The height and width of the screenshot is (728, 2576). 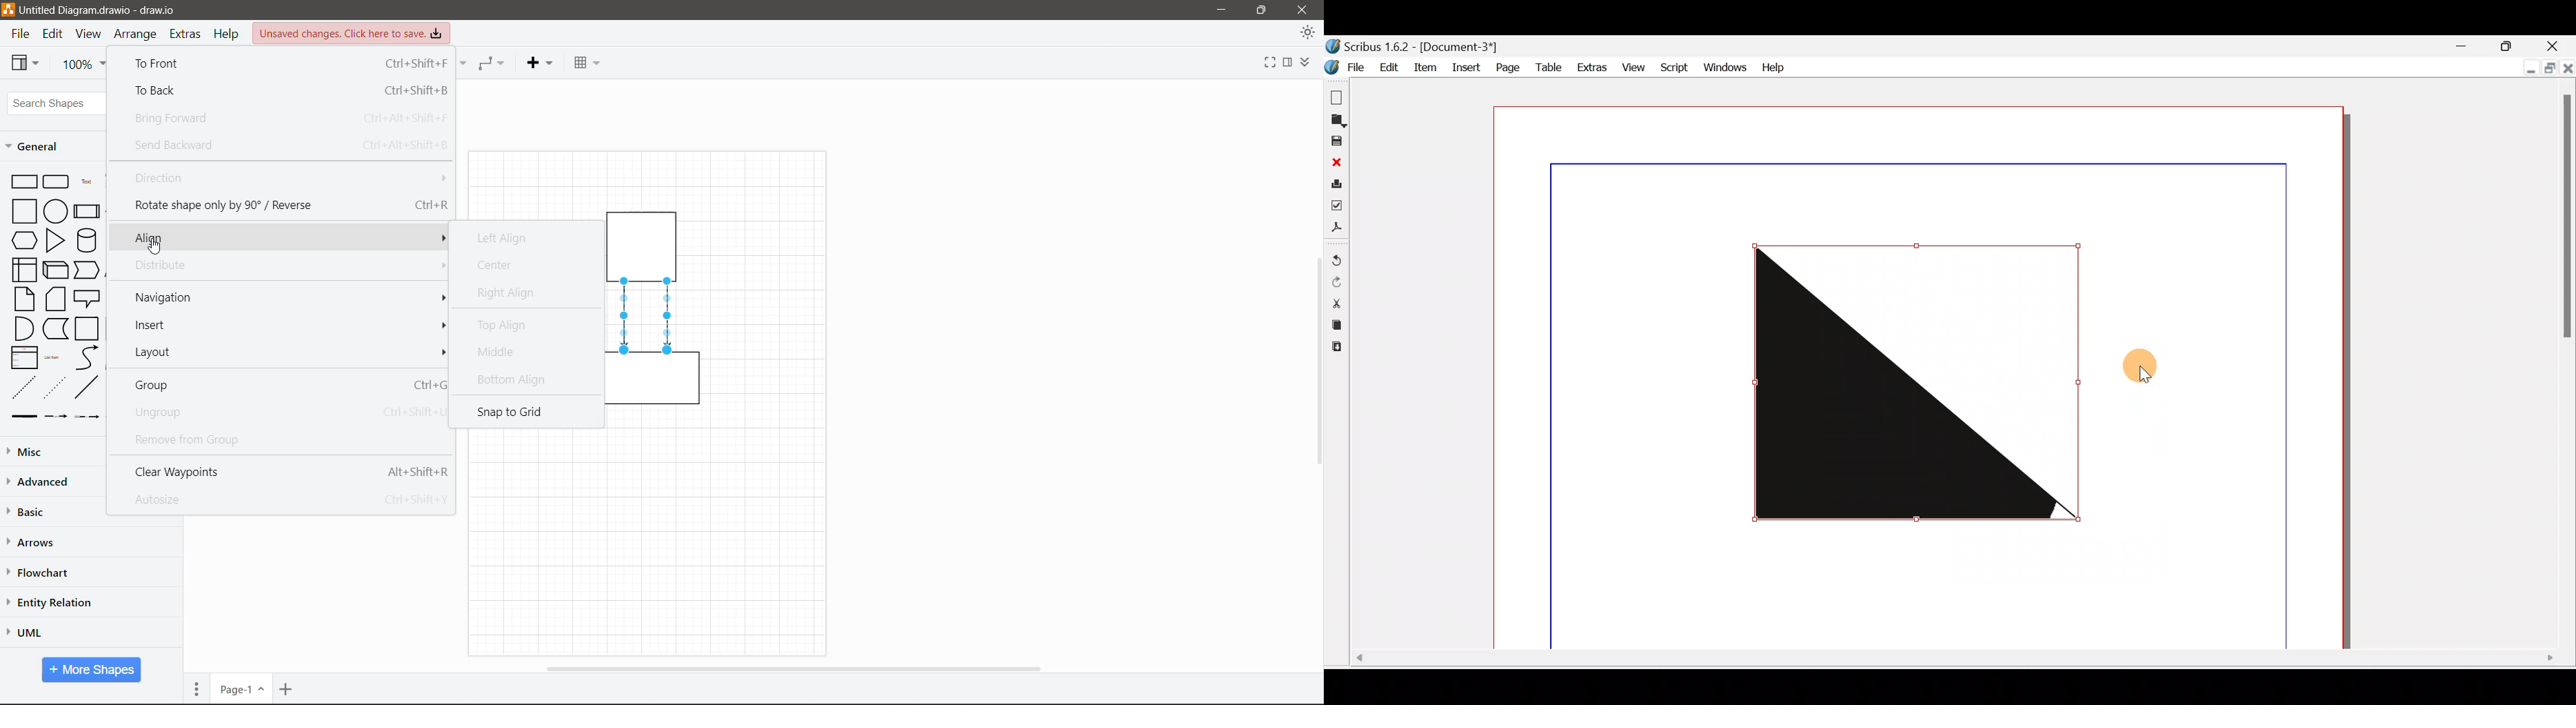 What do you see at coordinates (54, 358) in the screenshot?
I see `List Item` at bounding box center [54, 358].